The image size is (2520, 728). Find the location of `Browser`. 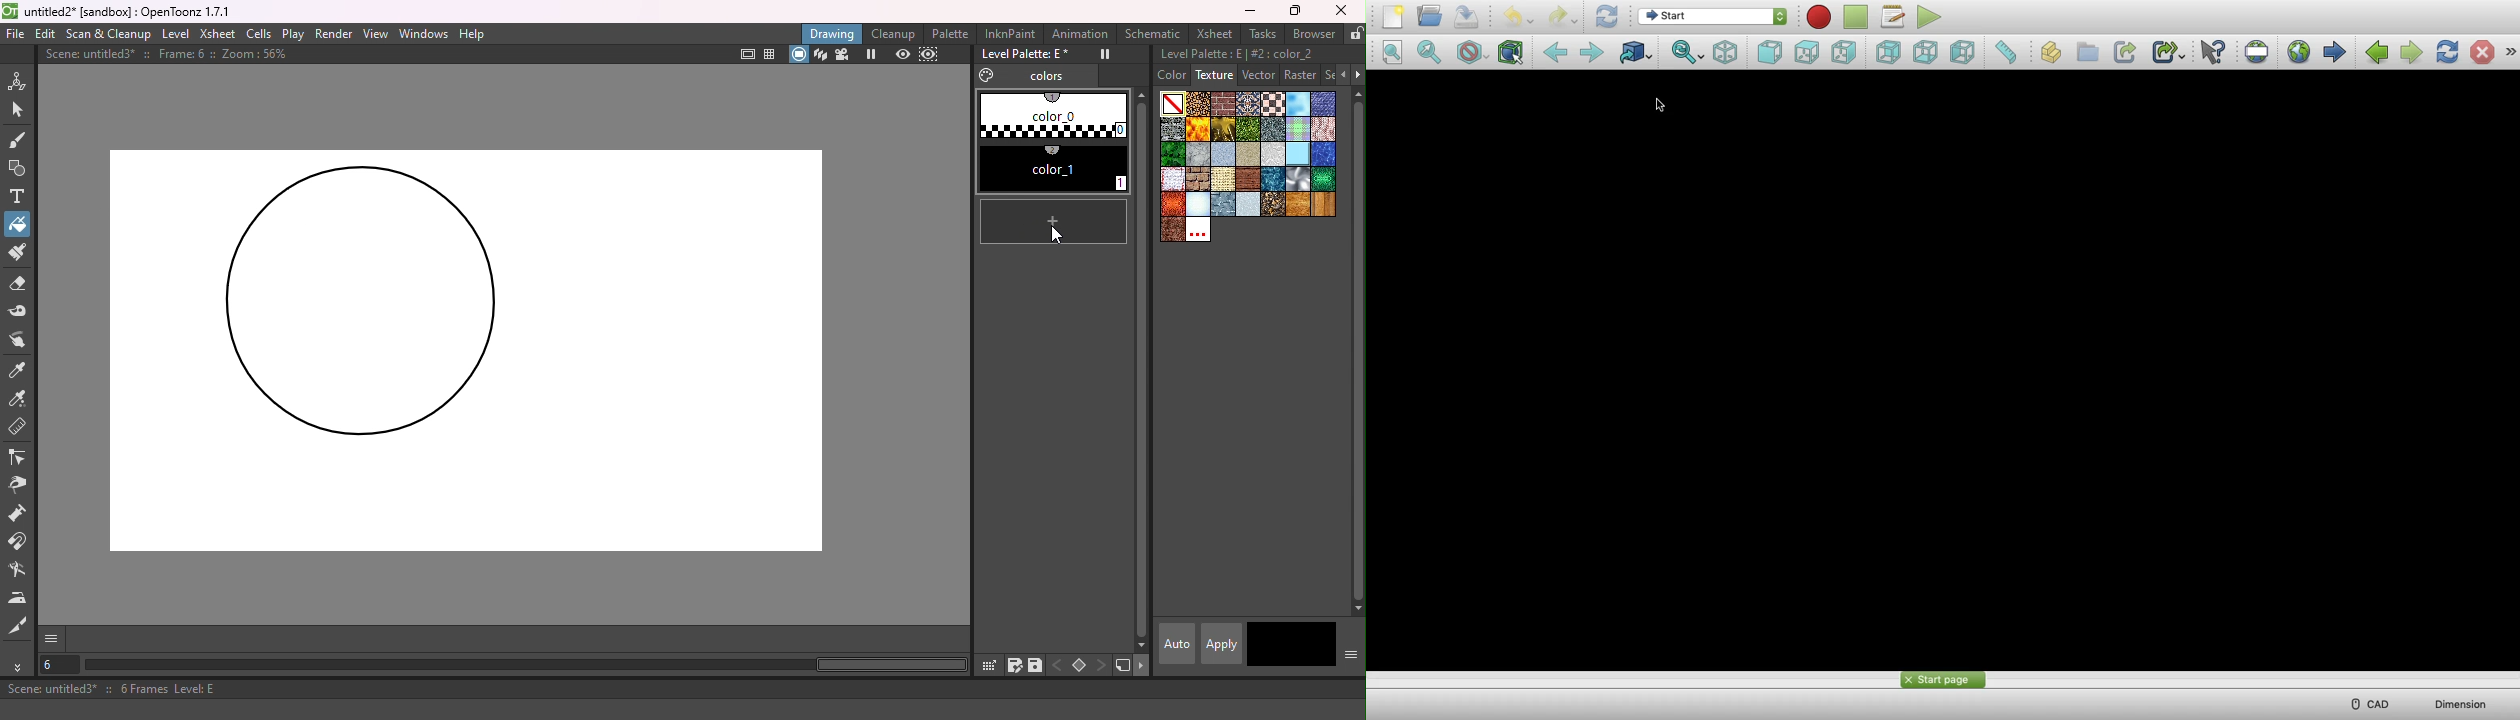

Browser is located at coordinates (1312, 35).